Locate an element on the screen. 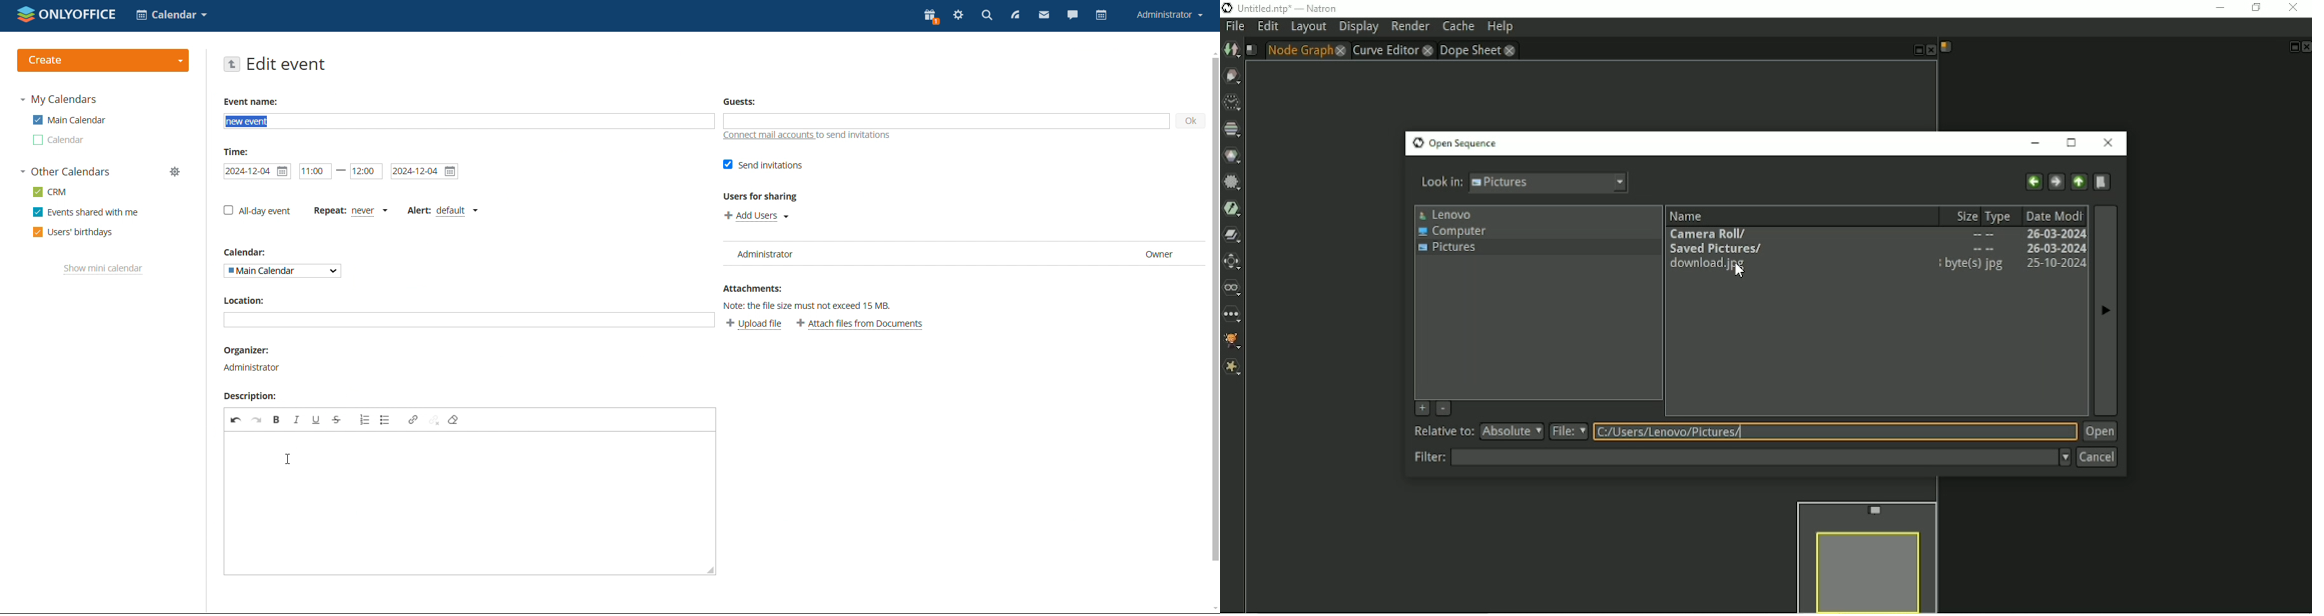  settings is located at coordinates (957, 17).